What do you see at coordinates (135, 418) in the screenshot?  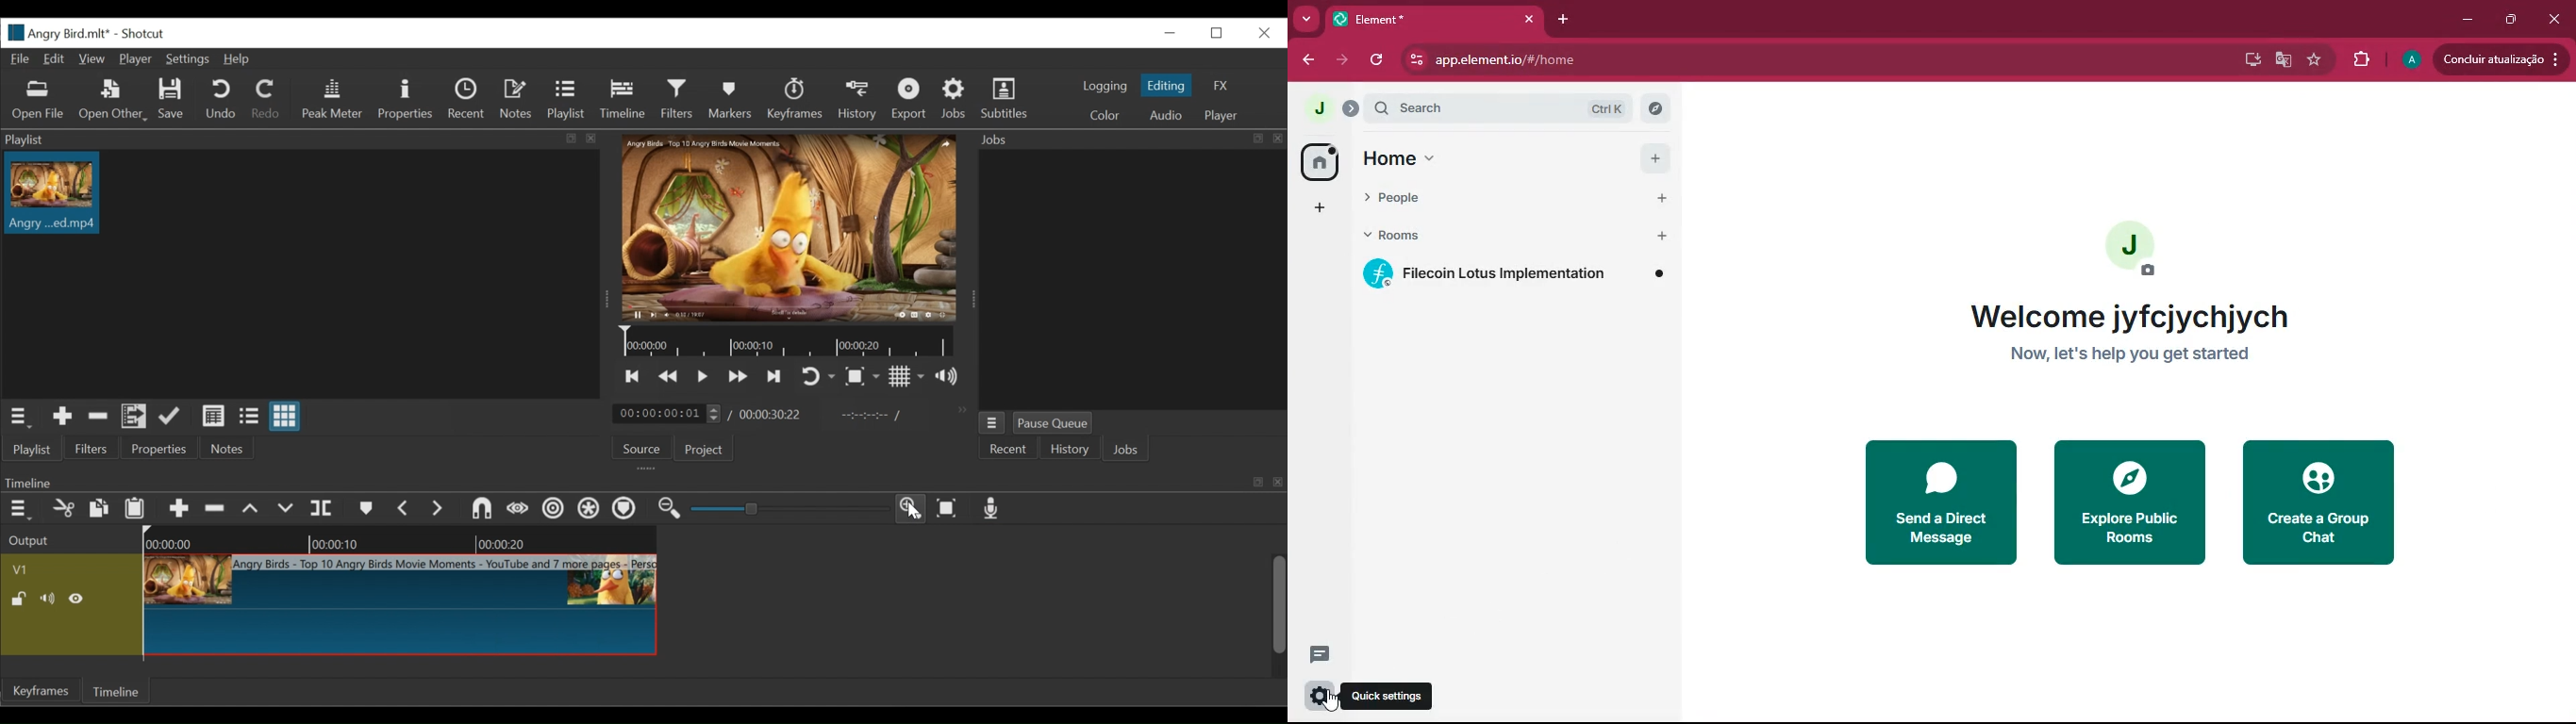 I see `Add files to the playlist` at bounding box center [135, 418].